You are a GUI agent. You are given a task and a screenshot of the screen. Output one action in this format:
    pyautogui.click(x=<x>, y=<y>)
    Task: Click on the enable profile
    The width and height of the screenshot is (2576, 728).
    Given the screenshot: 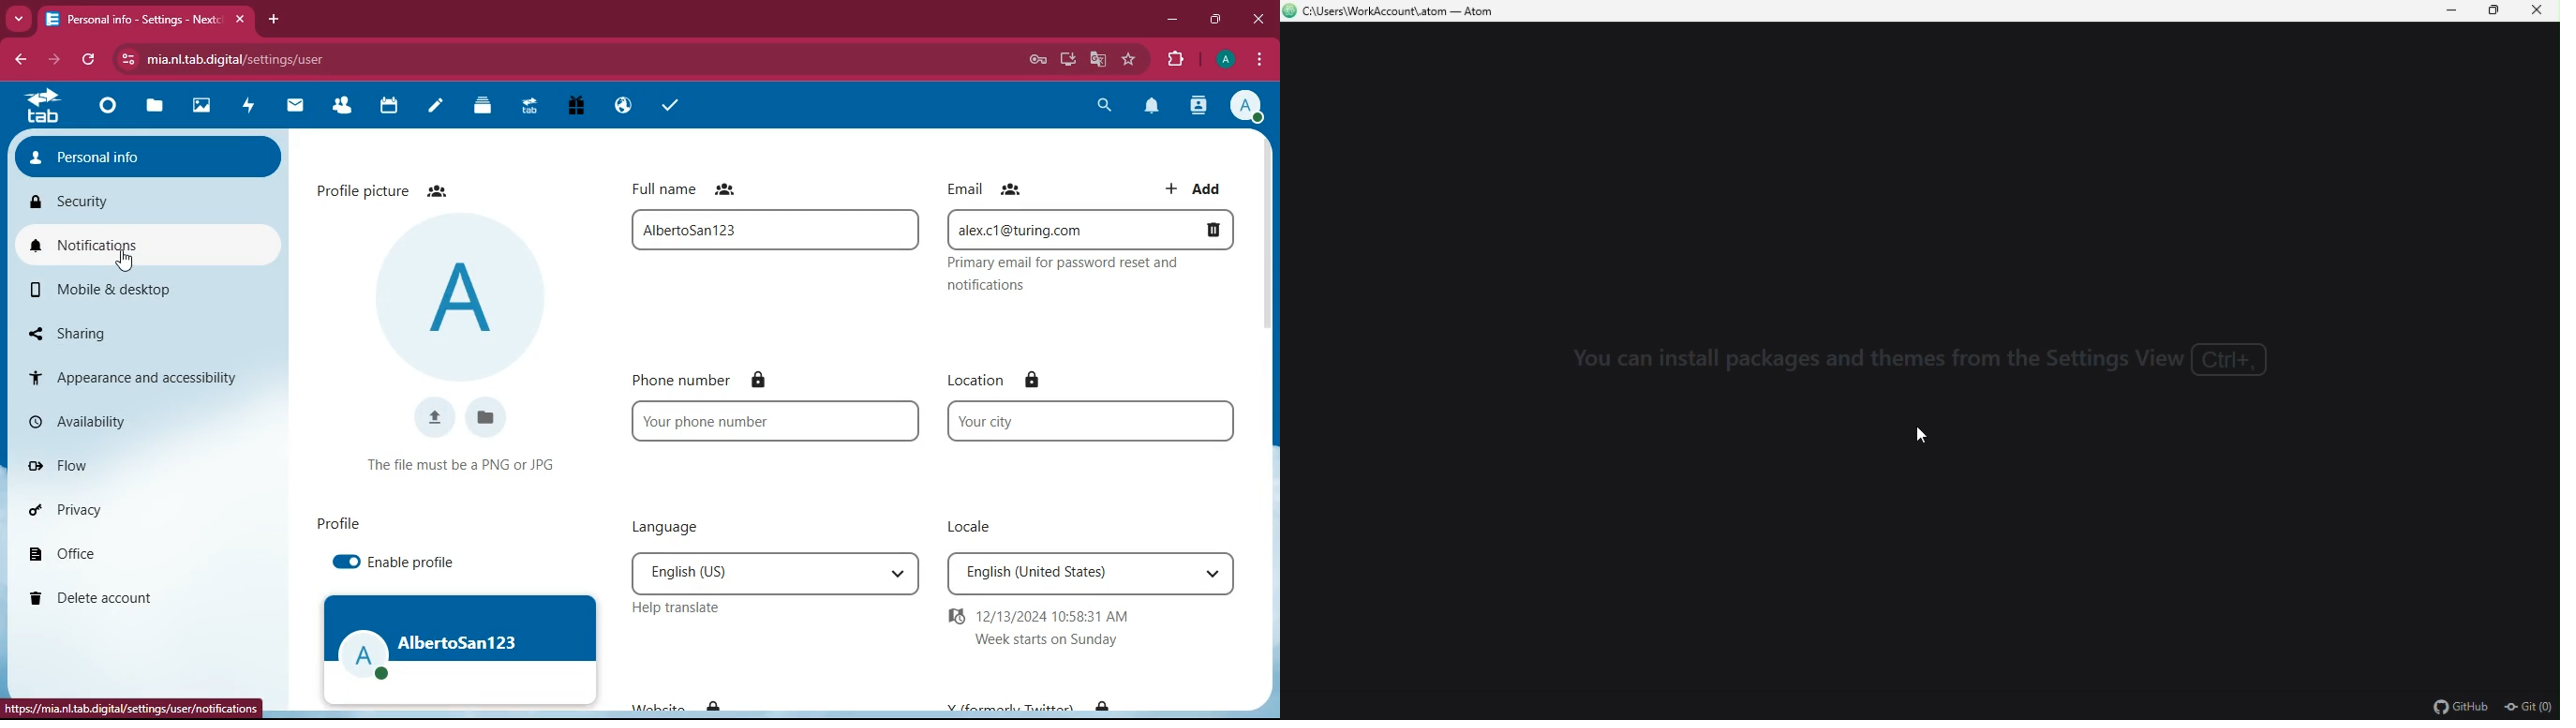 What is the action you would take?
    pyautogui.click(x=389, y=562)
    